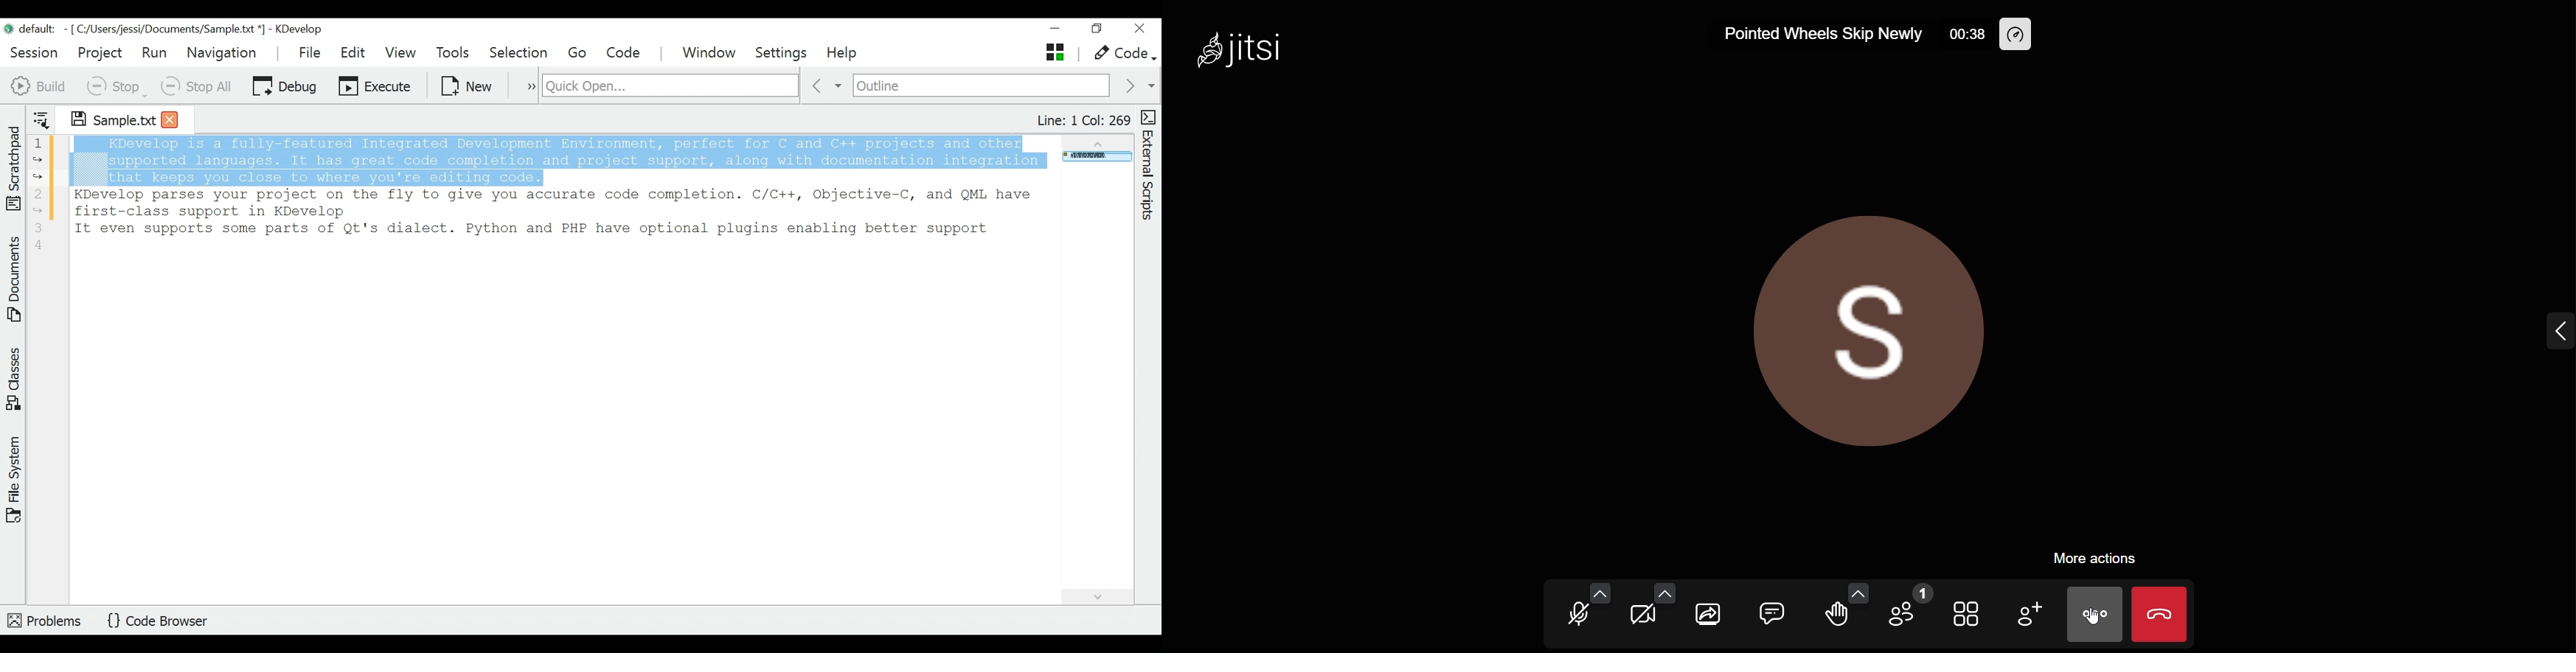  I want to click on audio setting, so click(1600, 589).